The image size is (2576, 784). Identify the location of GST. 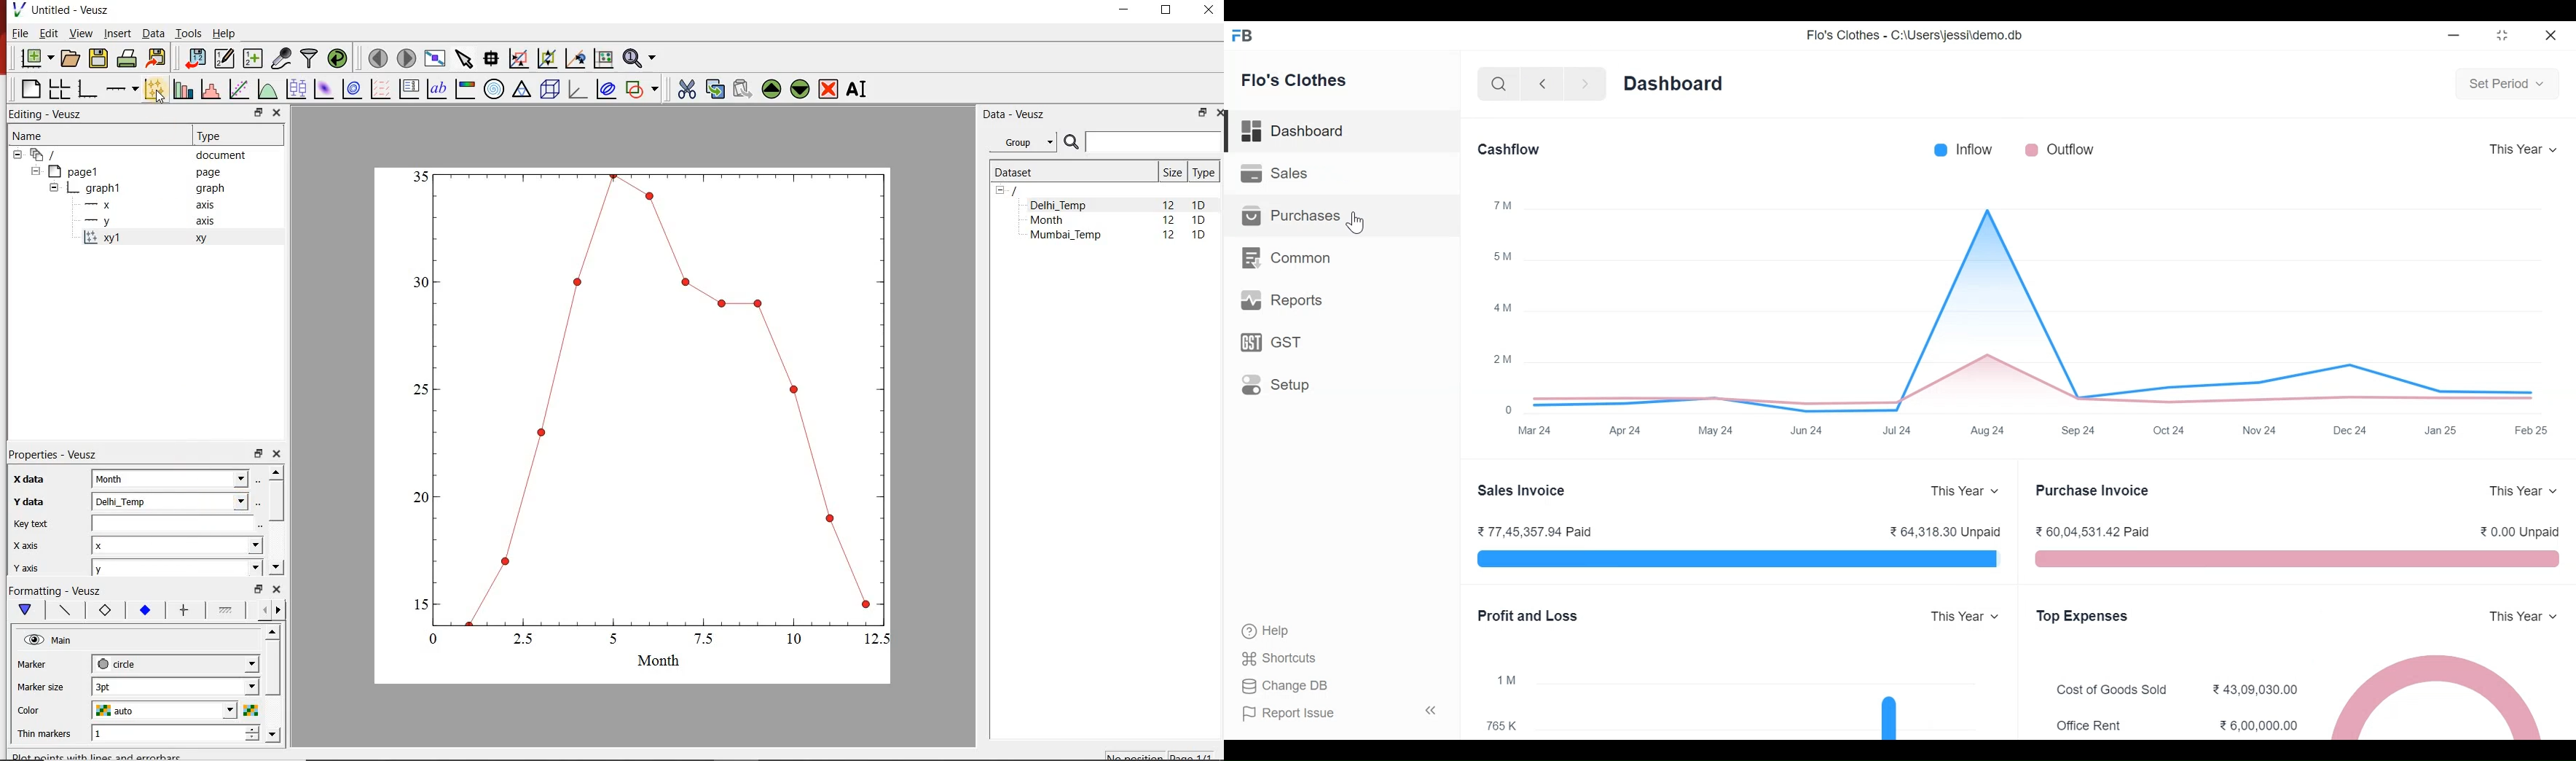
(1275, 342).